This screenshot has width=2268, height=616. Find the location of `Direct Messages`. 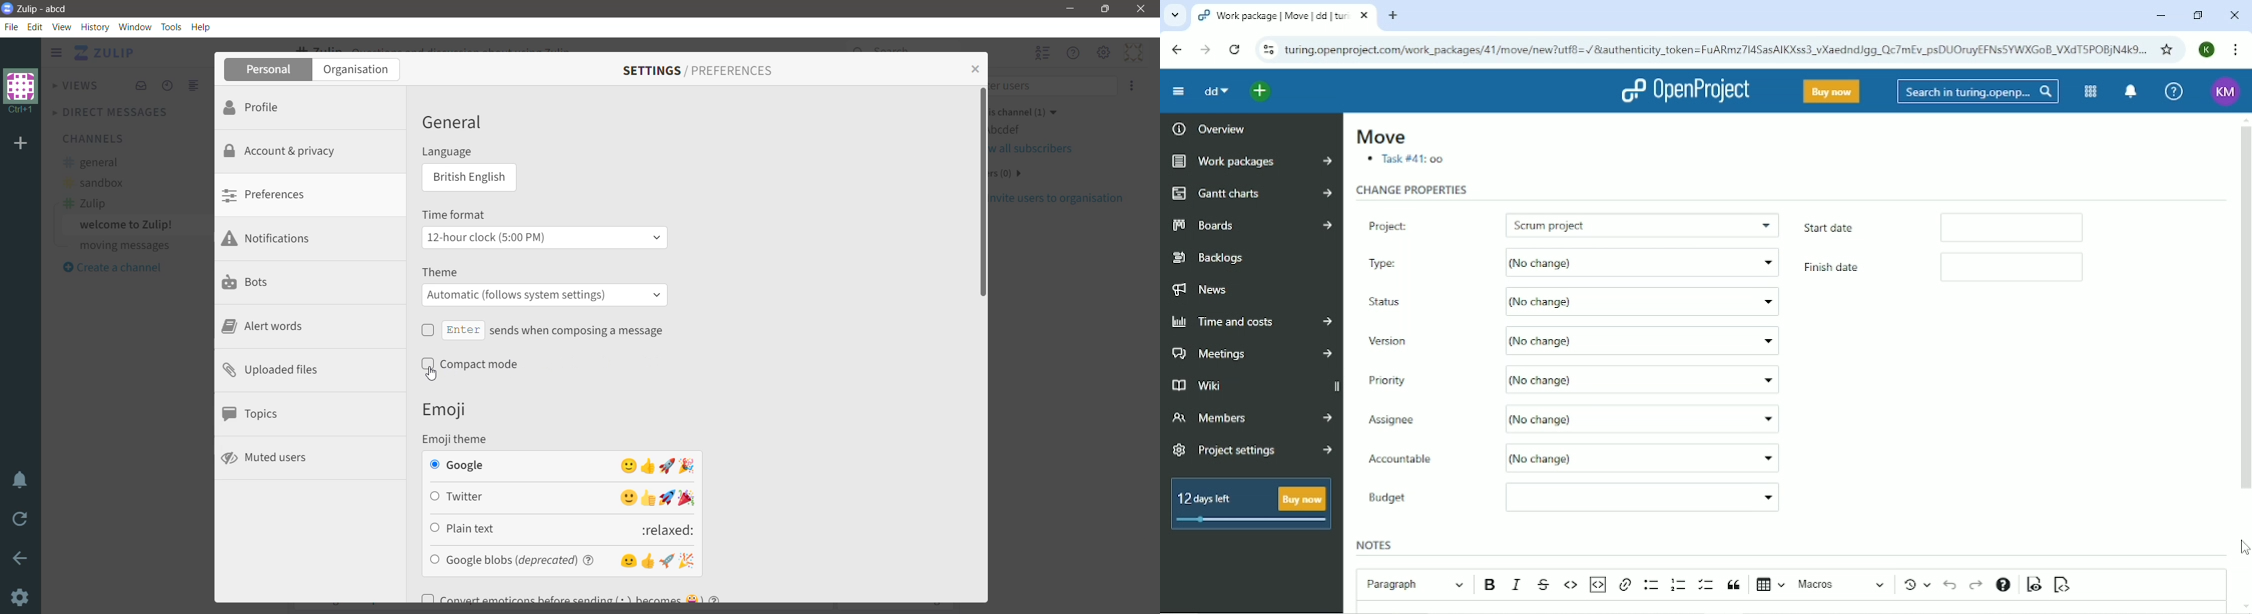

Direct Messages is located at coordinates (113, 112).